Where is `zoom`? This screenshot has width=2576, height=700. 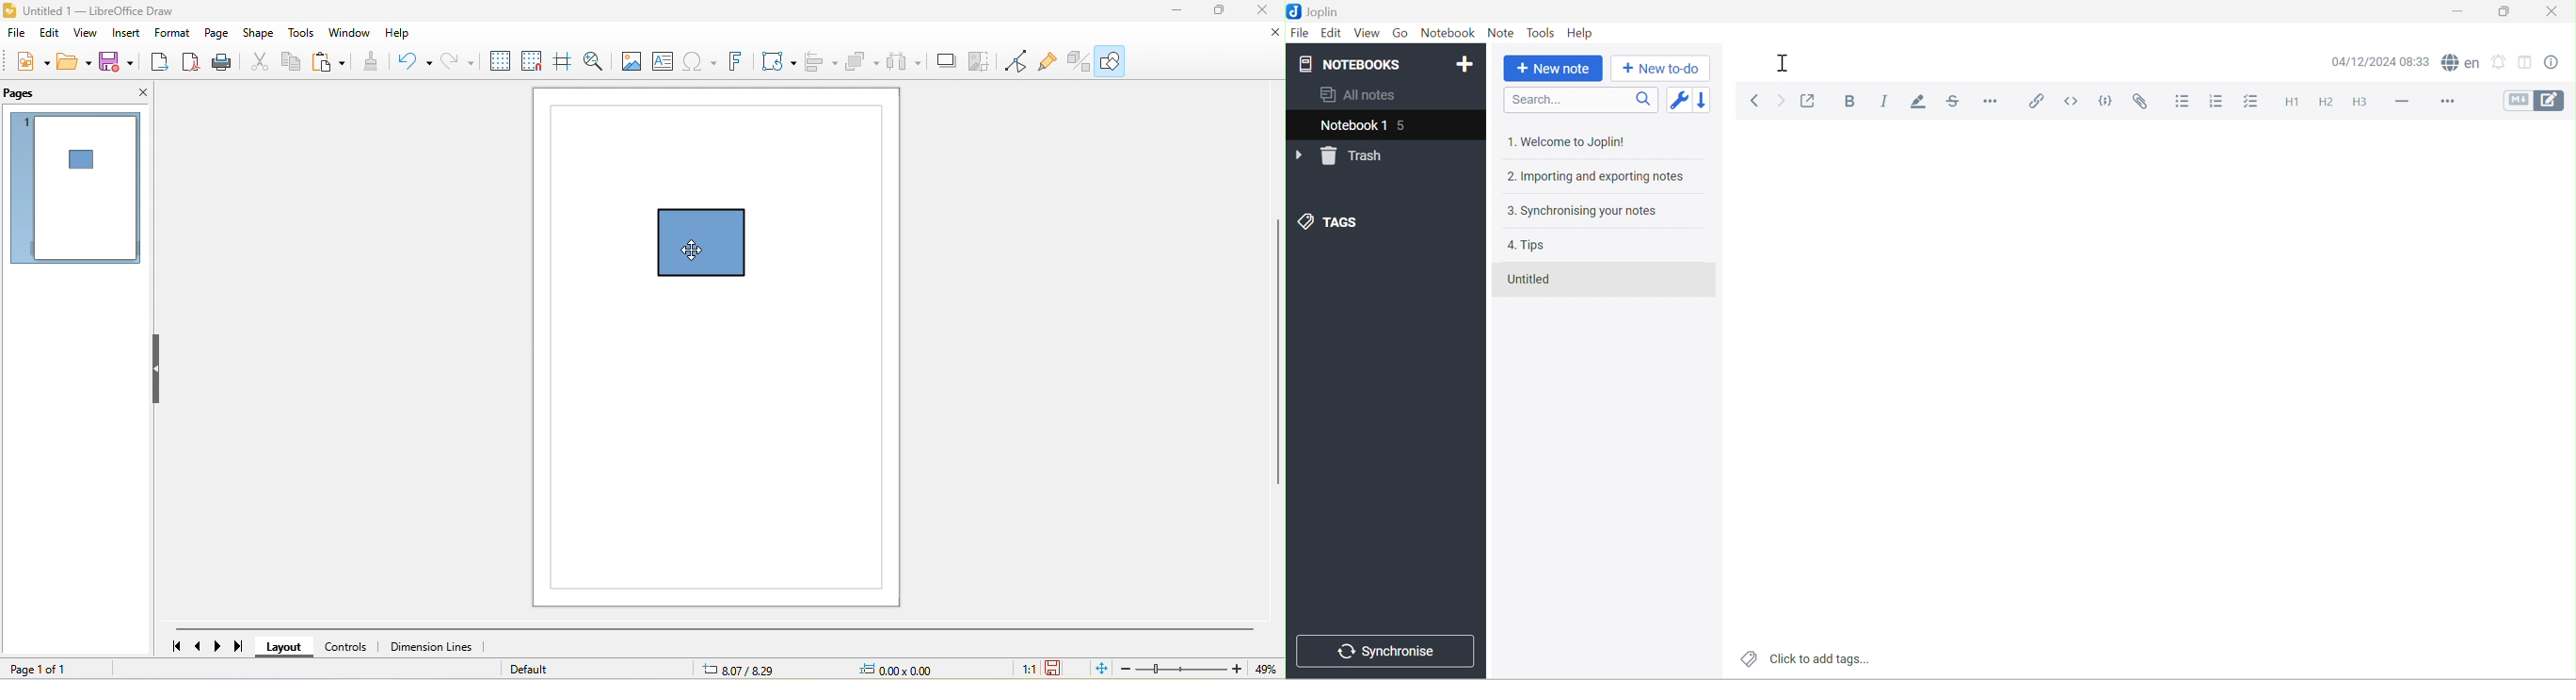
zoom is located at coordinates (1199, 670).